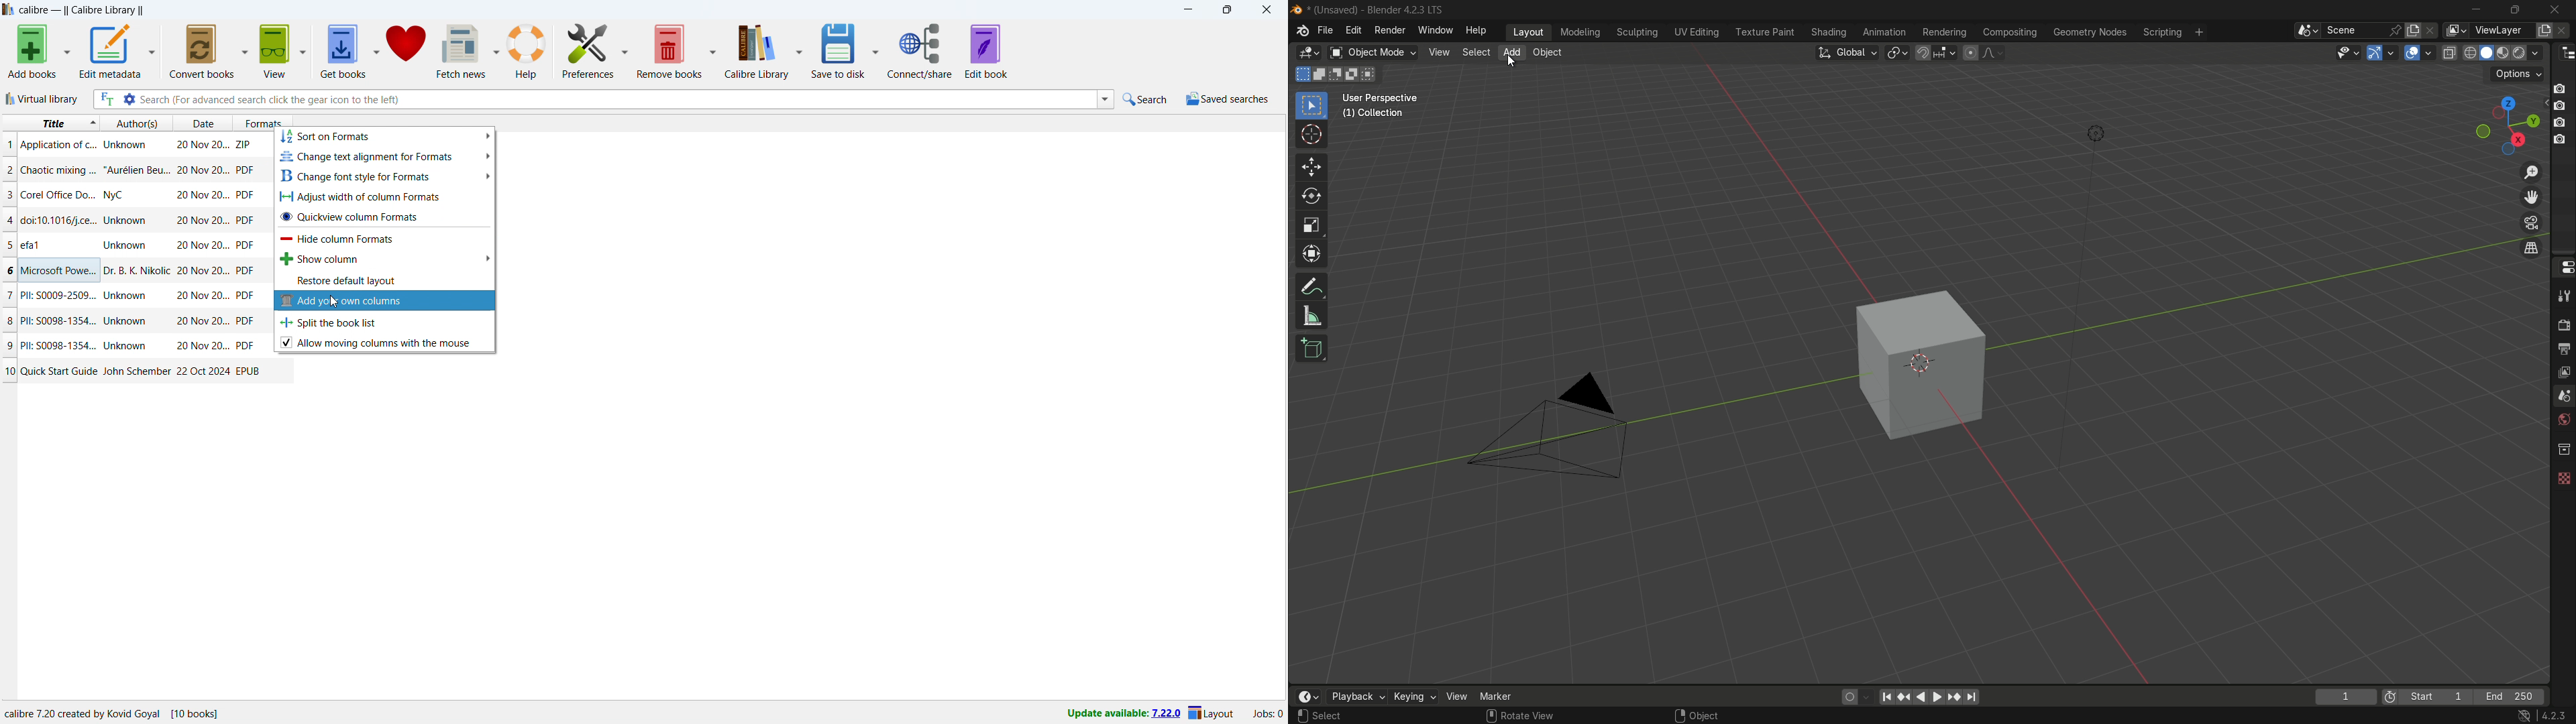  Describe the element at coordinates (275, 51) in the screenshot. I see `view` at that location.